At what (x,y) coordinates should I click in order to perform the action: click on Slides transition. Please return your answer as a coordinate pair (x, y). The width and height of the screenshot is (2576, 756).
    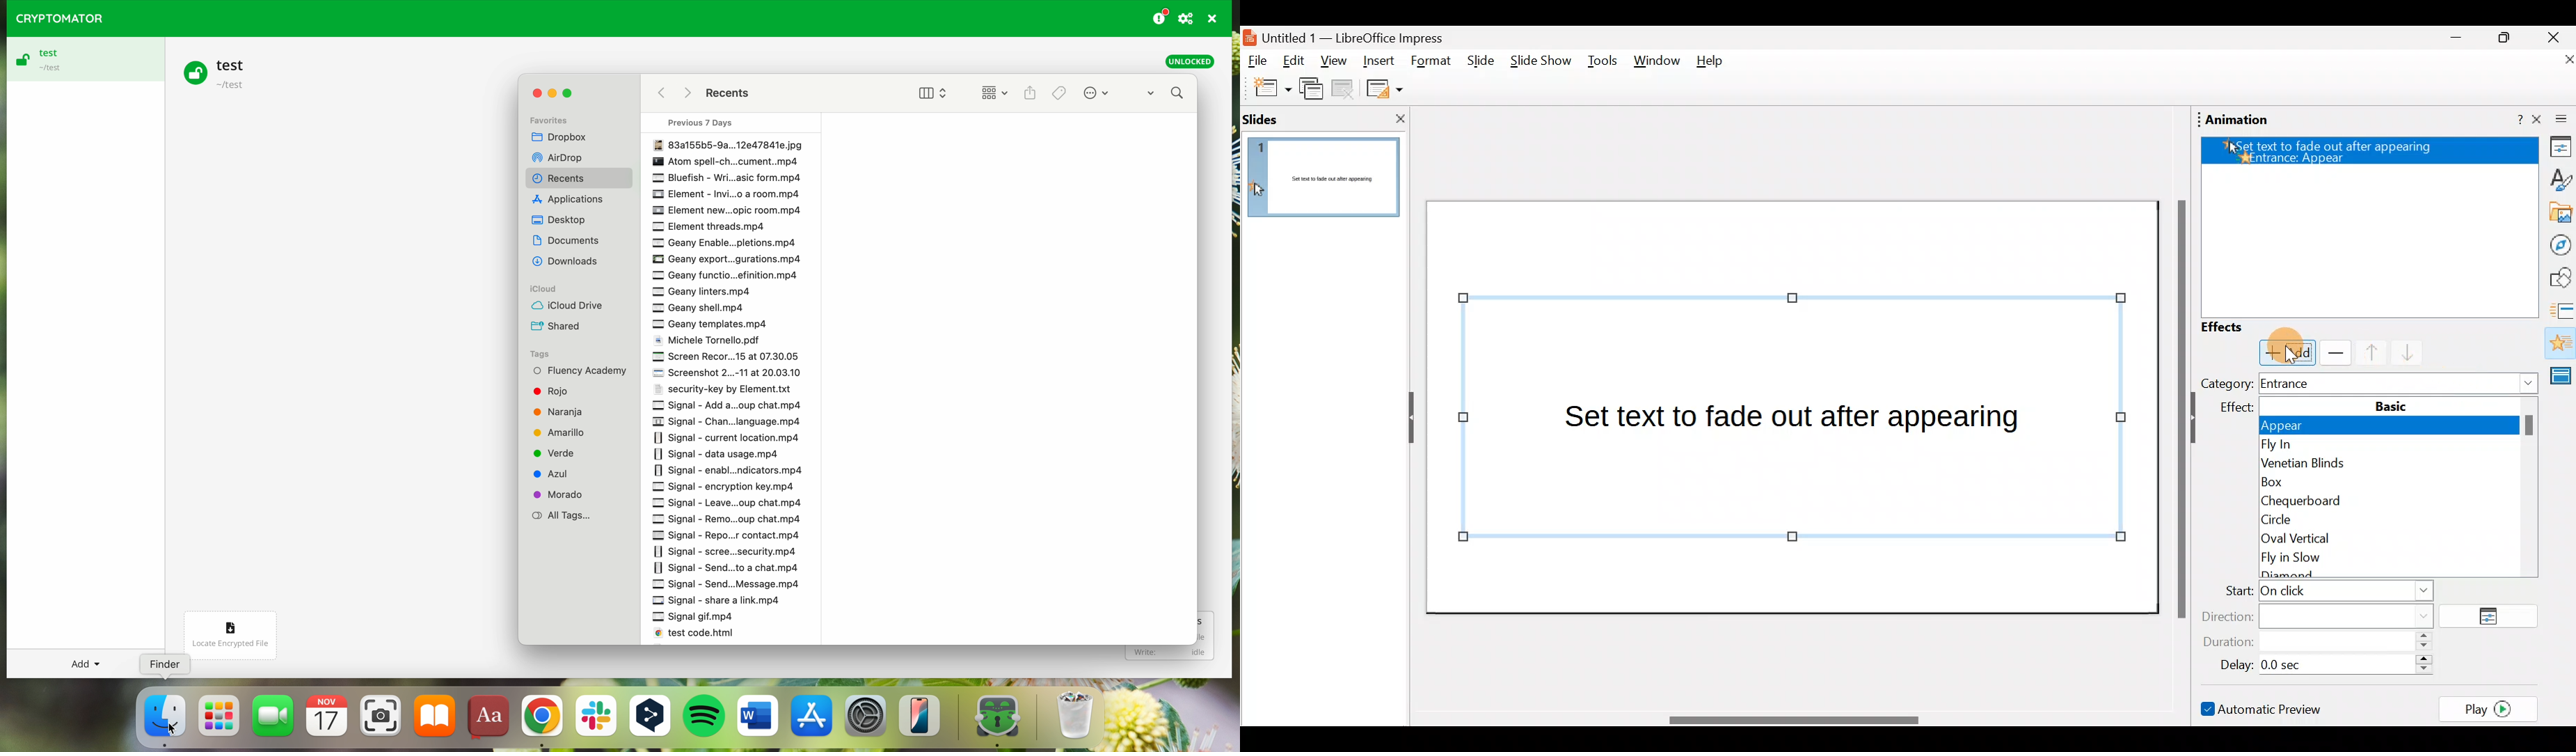
    Looking at the image, I should click on (2562, 309).